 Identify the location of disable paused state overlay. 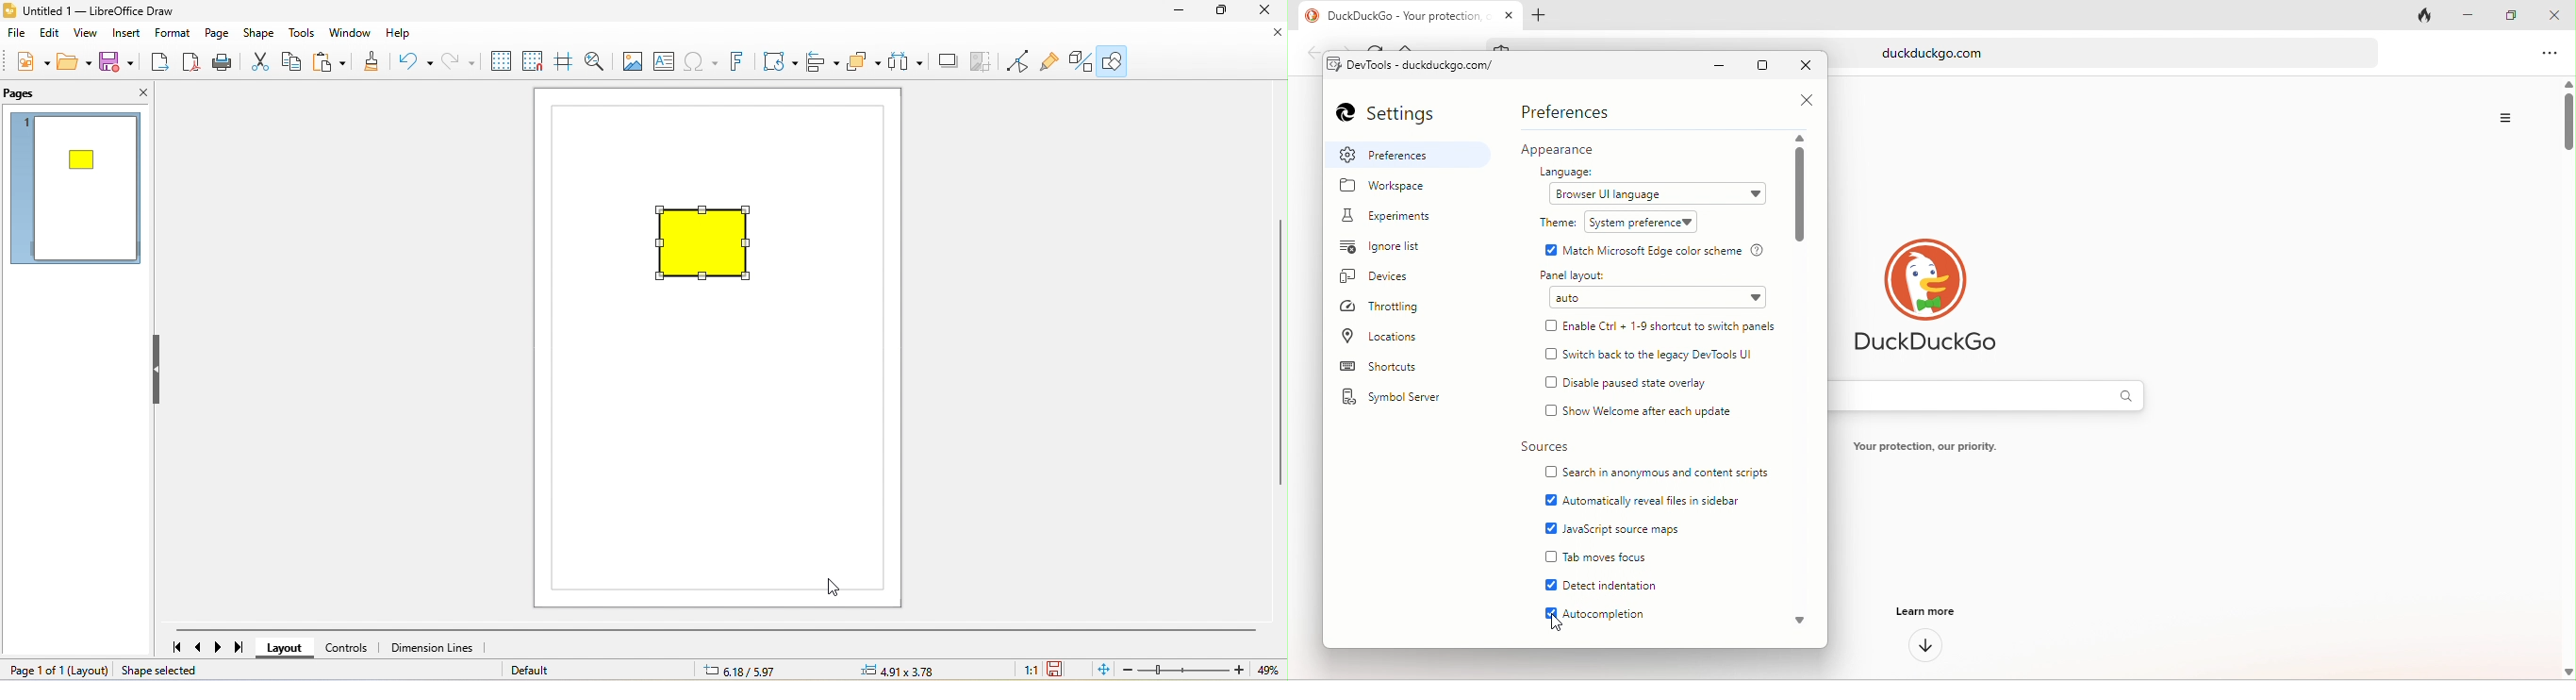
(1655, 383).